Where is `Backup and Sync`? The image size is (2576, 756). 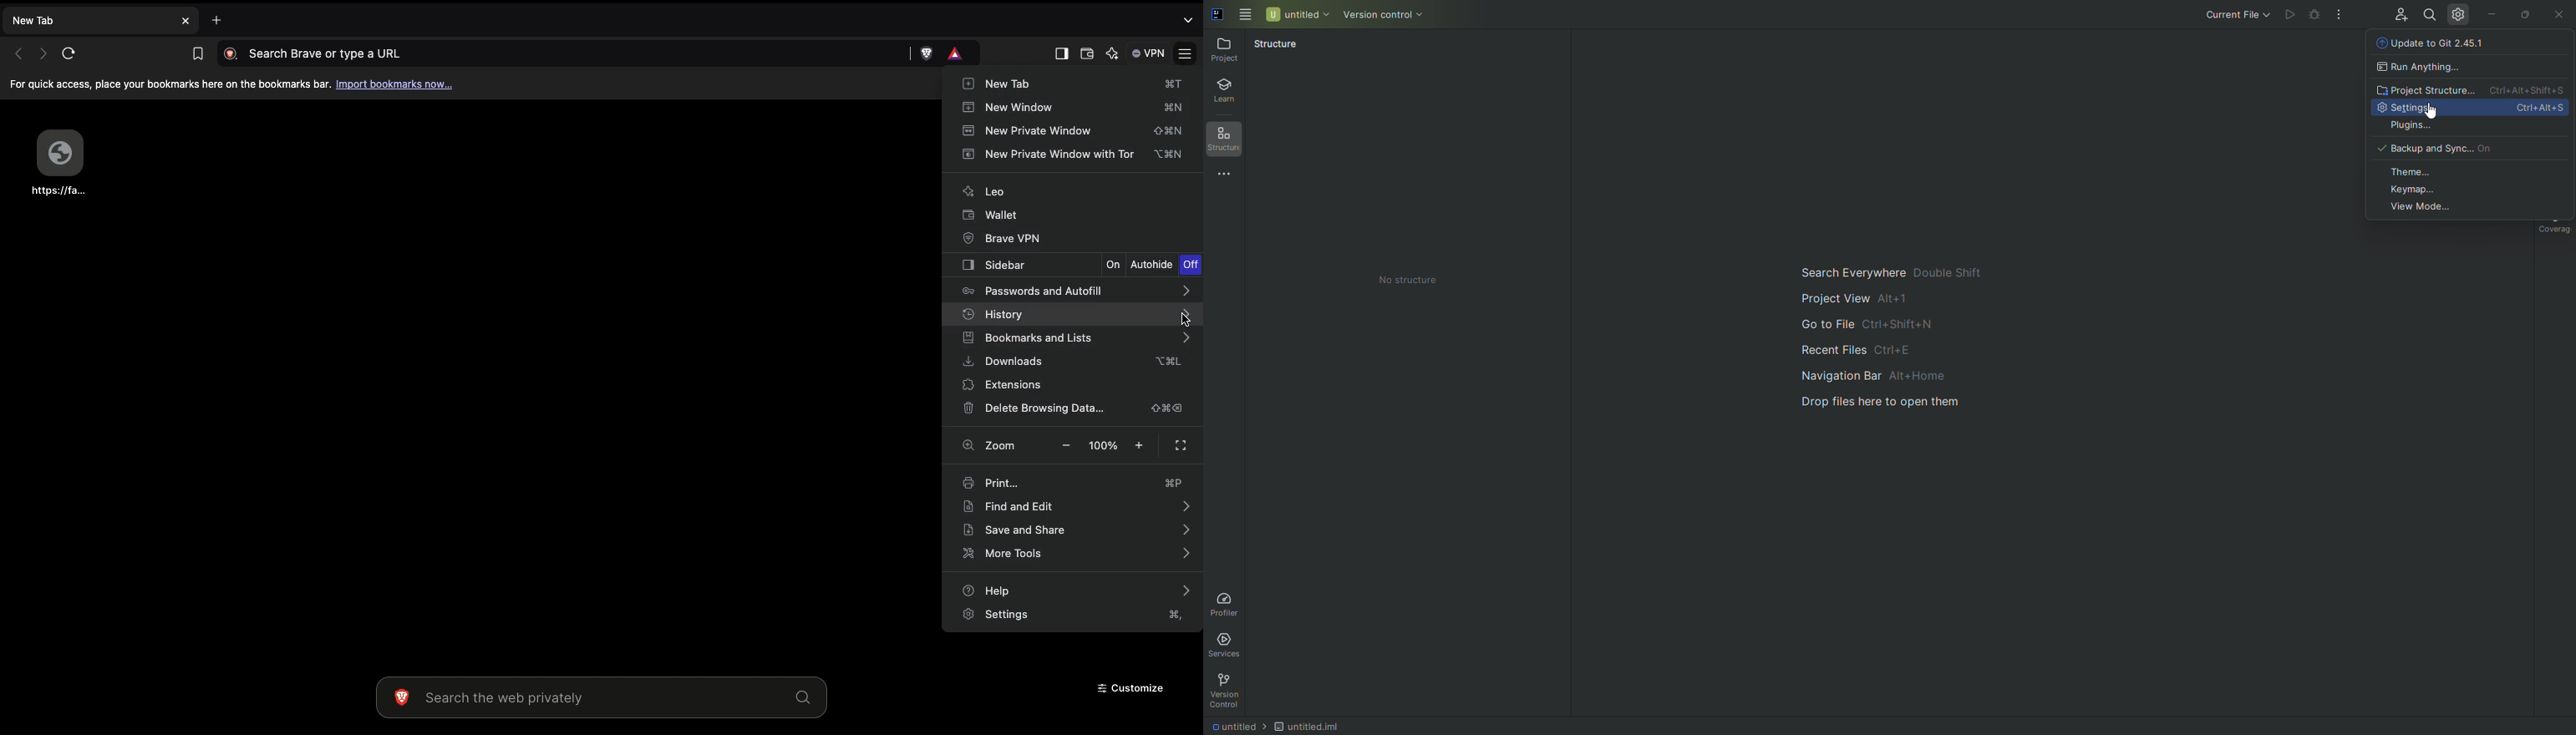 Backup and Sync is located at coordinates (2471, 148).